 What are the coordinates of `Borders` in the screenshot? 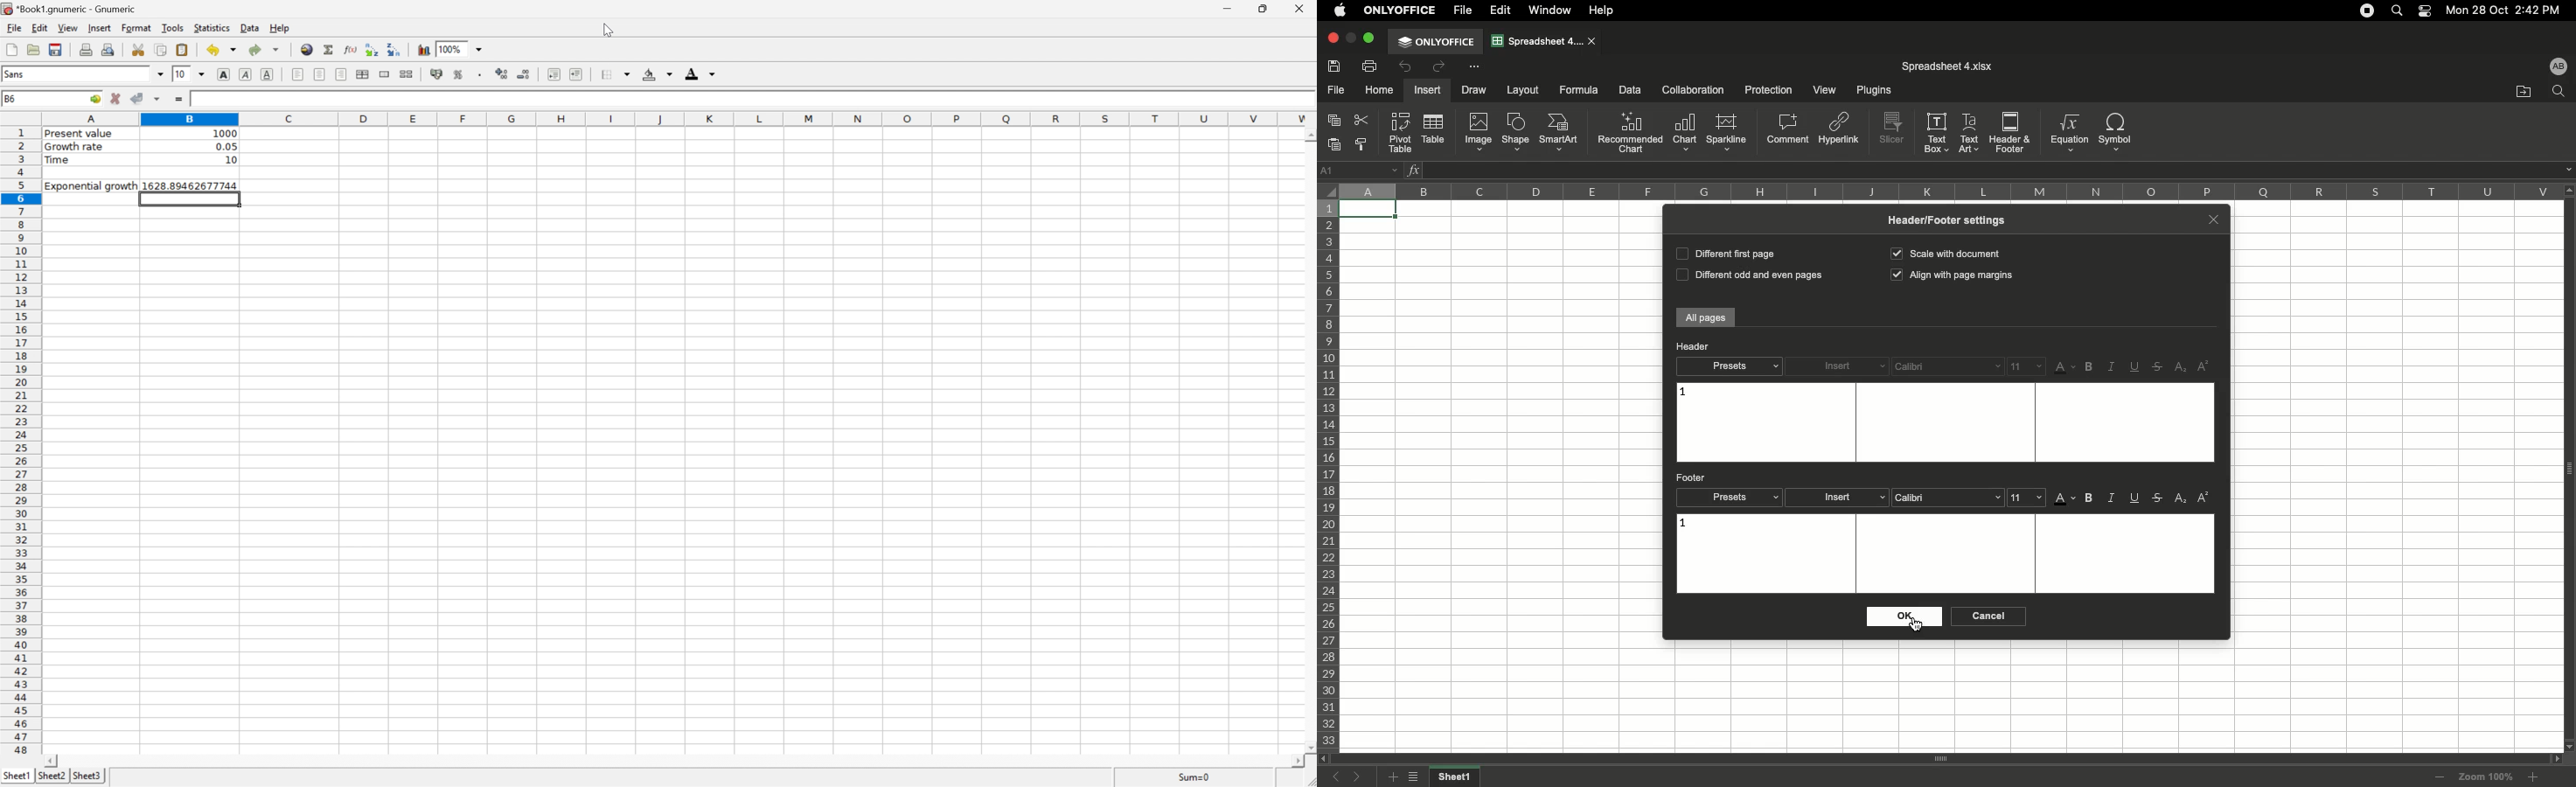 It's located at (613, 74).